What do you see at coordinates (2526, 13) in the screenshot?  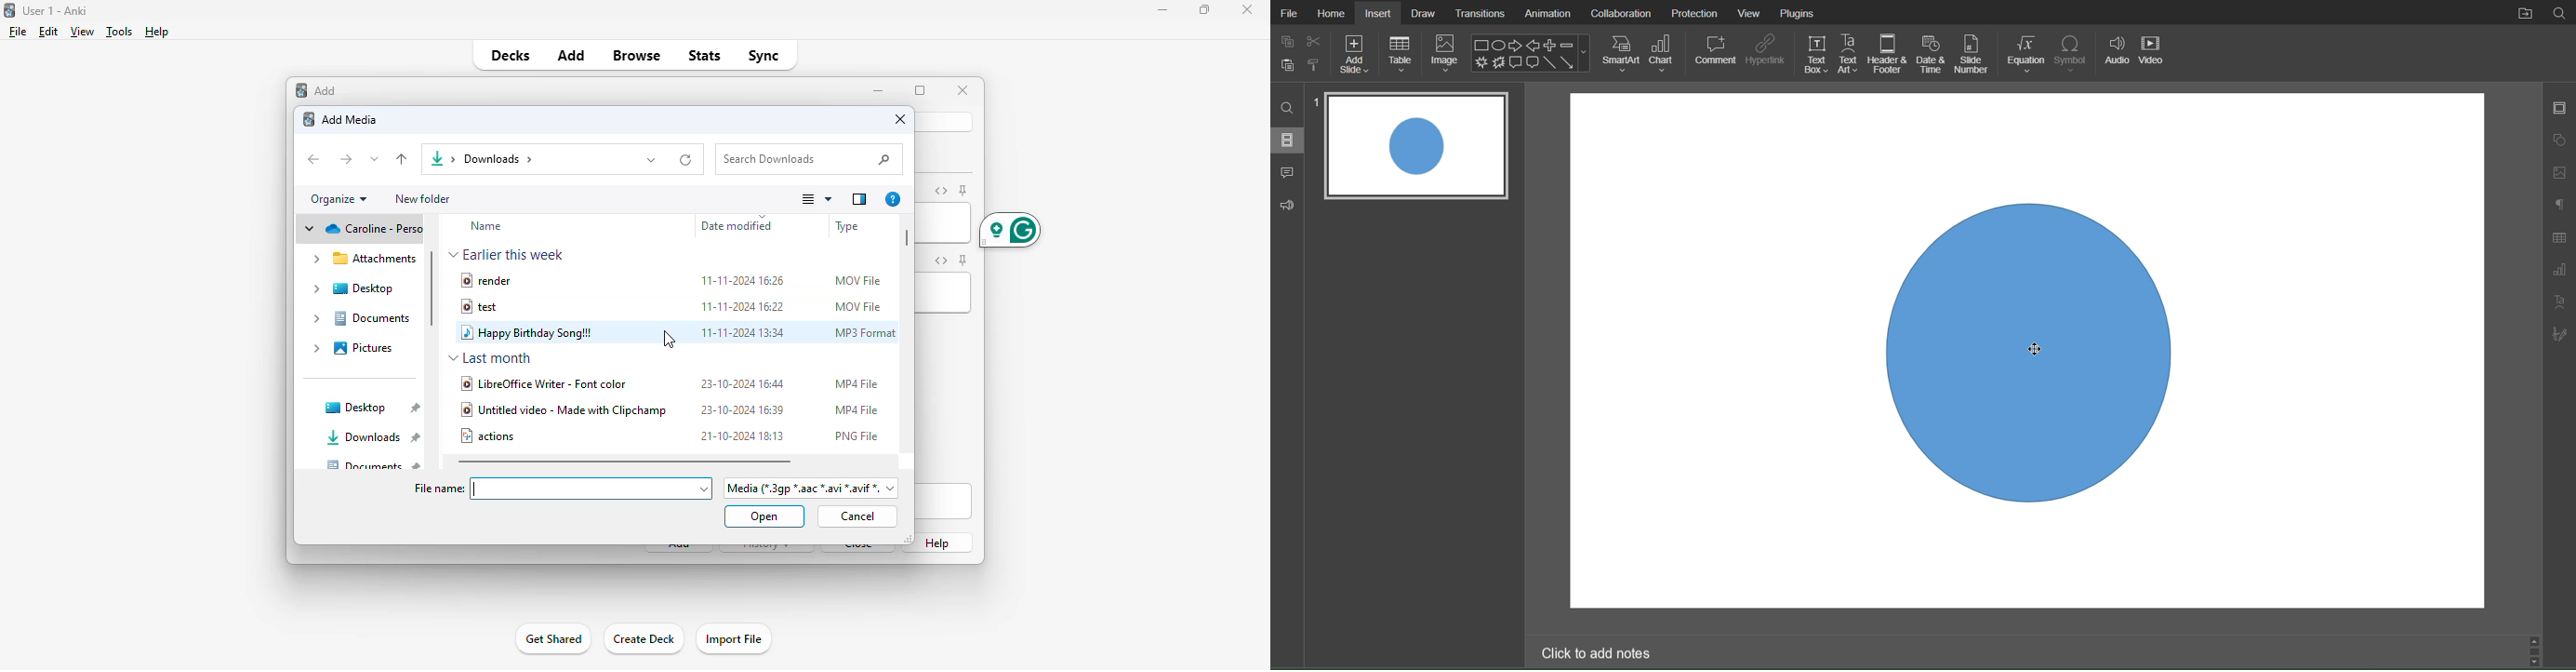 I see `Open File Location` at bounding box center [2526, 13].